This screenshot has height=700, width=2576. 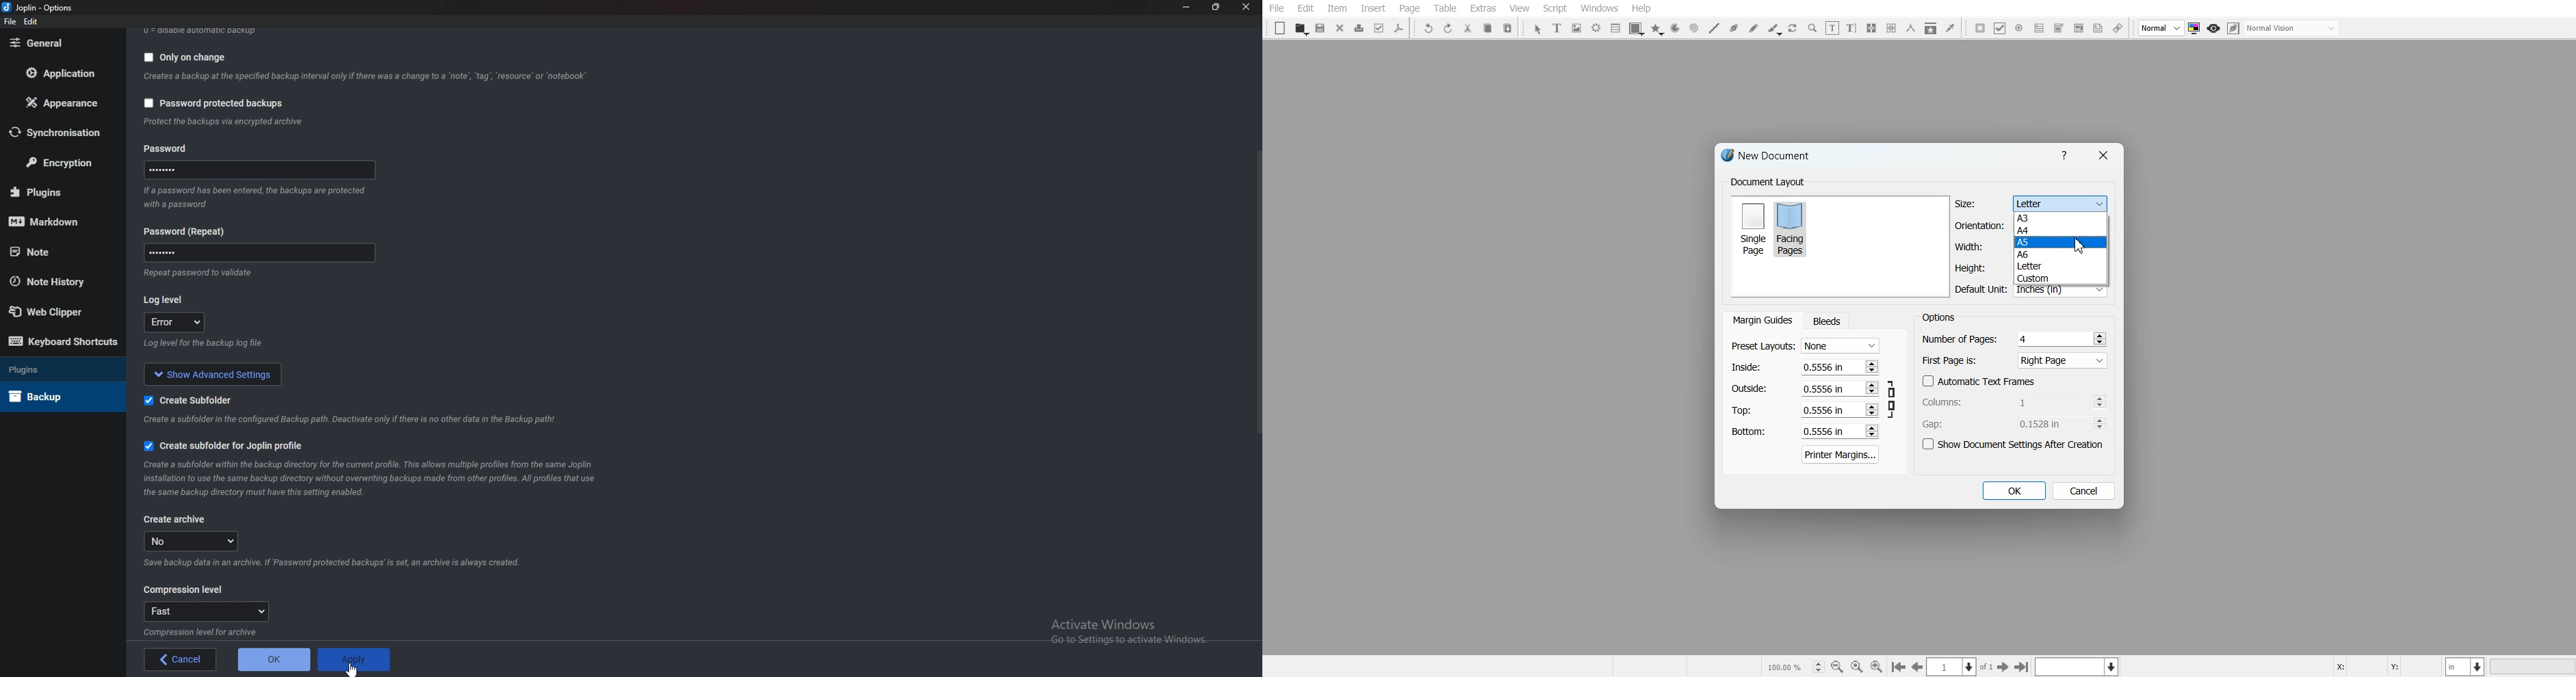 I want to click on Margin Guides, so click(x=1761, y=320).